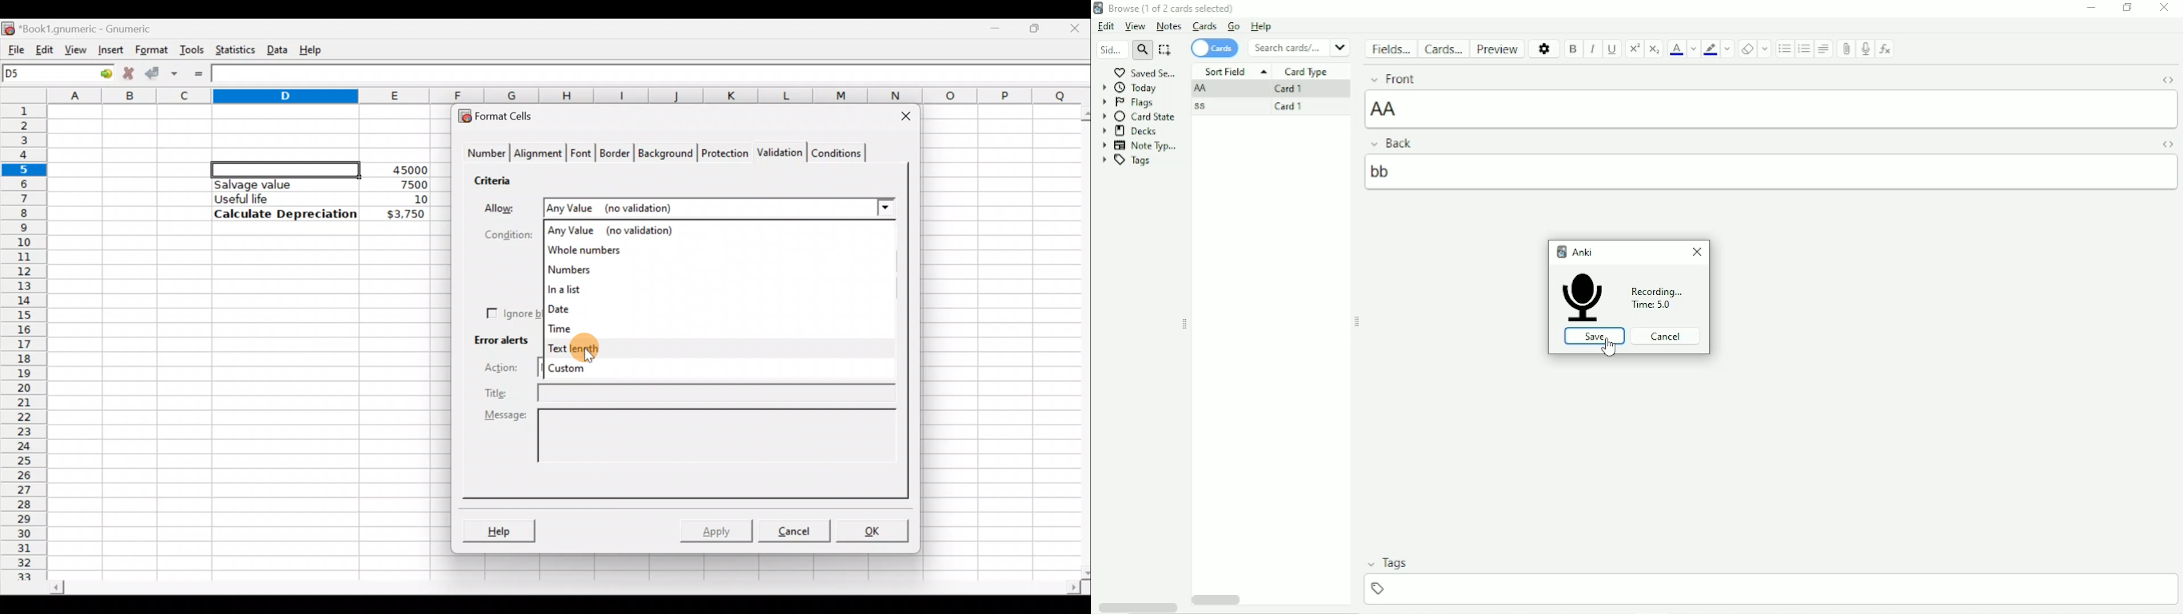 The height and width of the screenshot is (616, 2184). Describe the element at coordinates (1613, 49) in the screenshot. I see `Underline` at that location.